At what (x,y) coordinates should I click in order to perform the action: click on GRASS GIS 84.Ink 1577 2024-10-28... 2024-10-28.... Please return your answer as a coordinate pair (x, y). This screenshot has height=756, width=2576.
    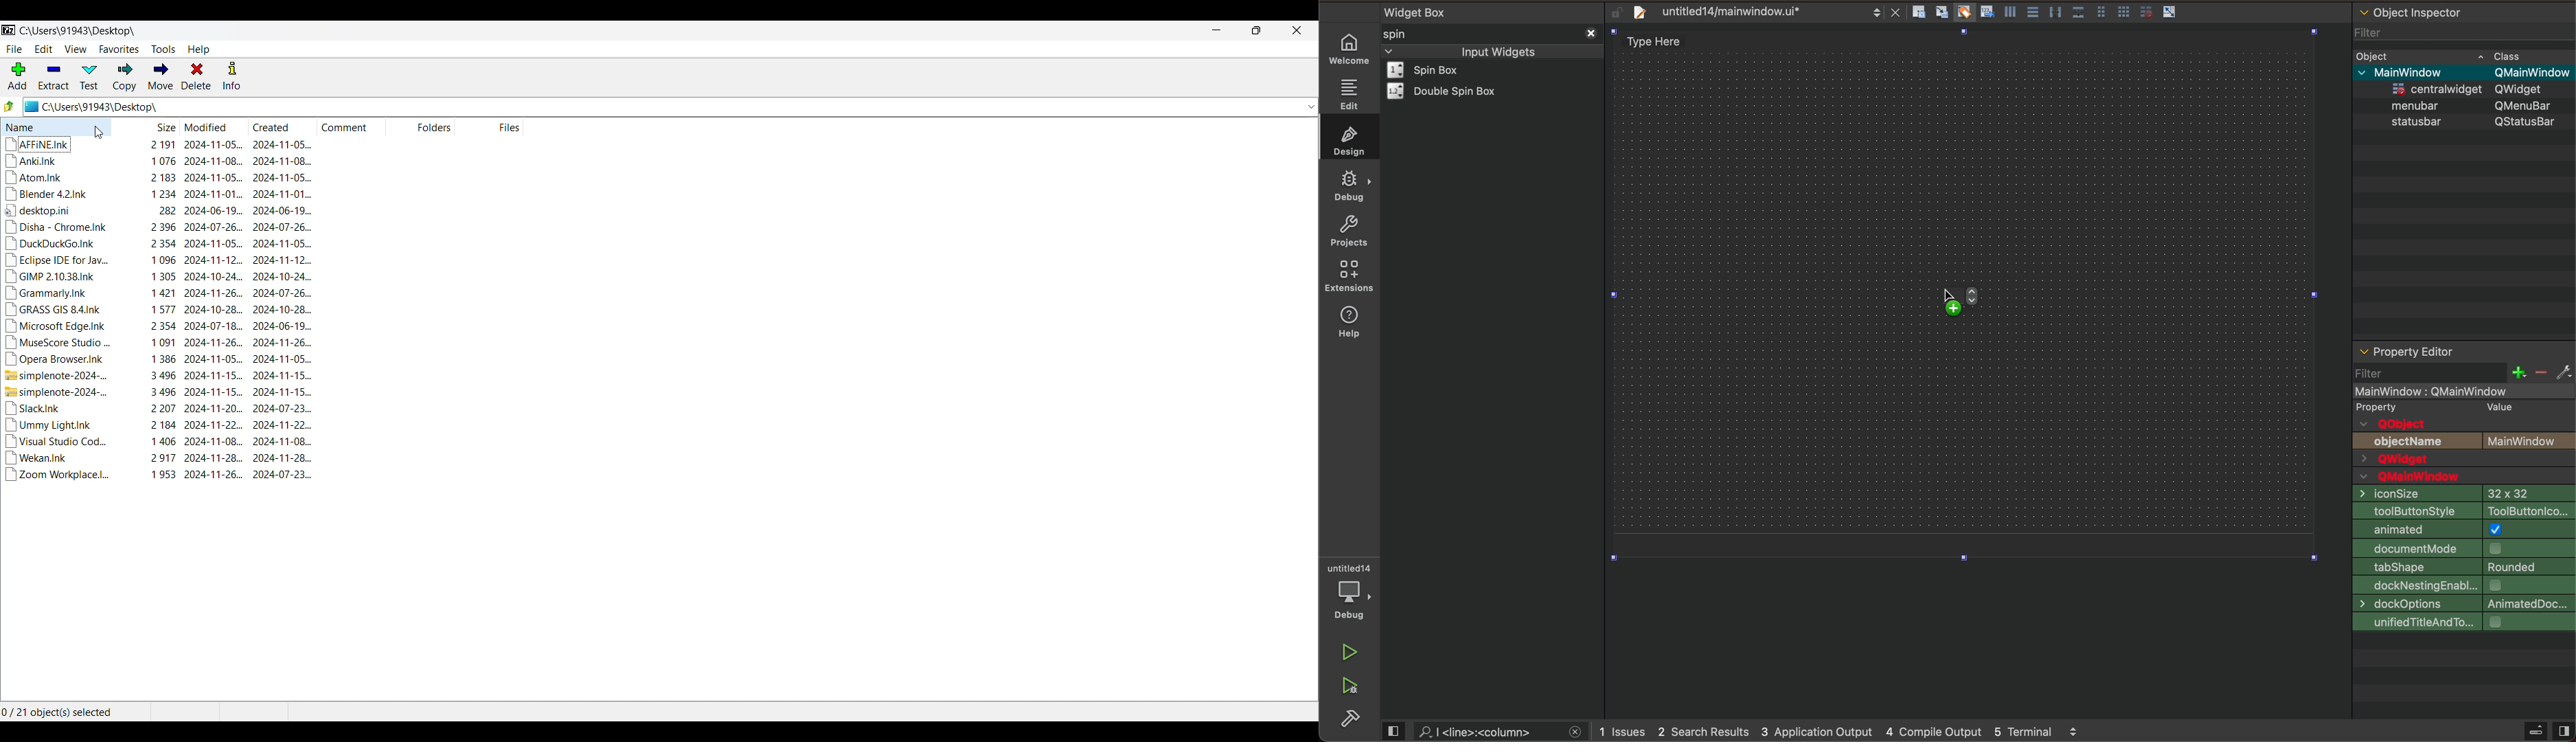
    Looking at the image, I should click on (158, 309).